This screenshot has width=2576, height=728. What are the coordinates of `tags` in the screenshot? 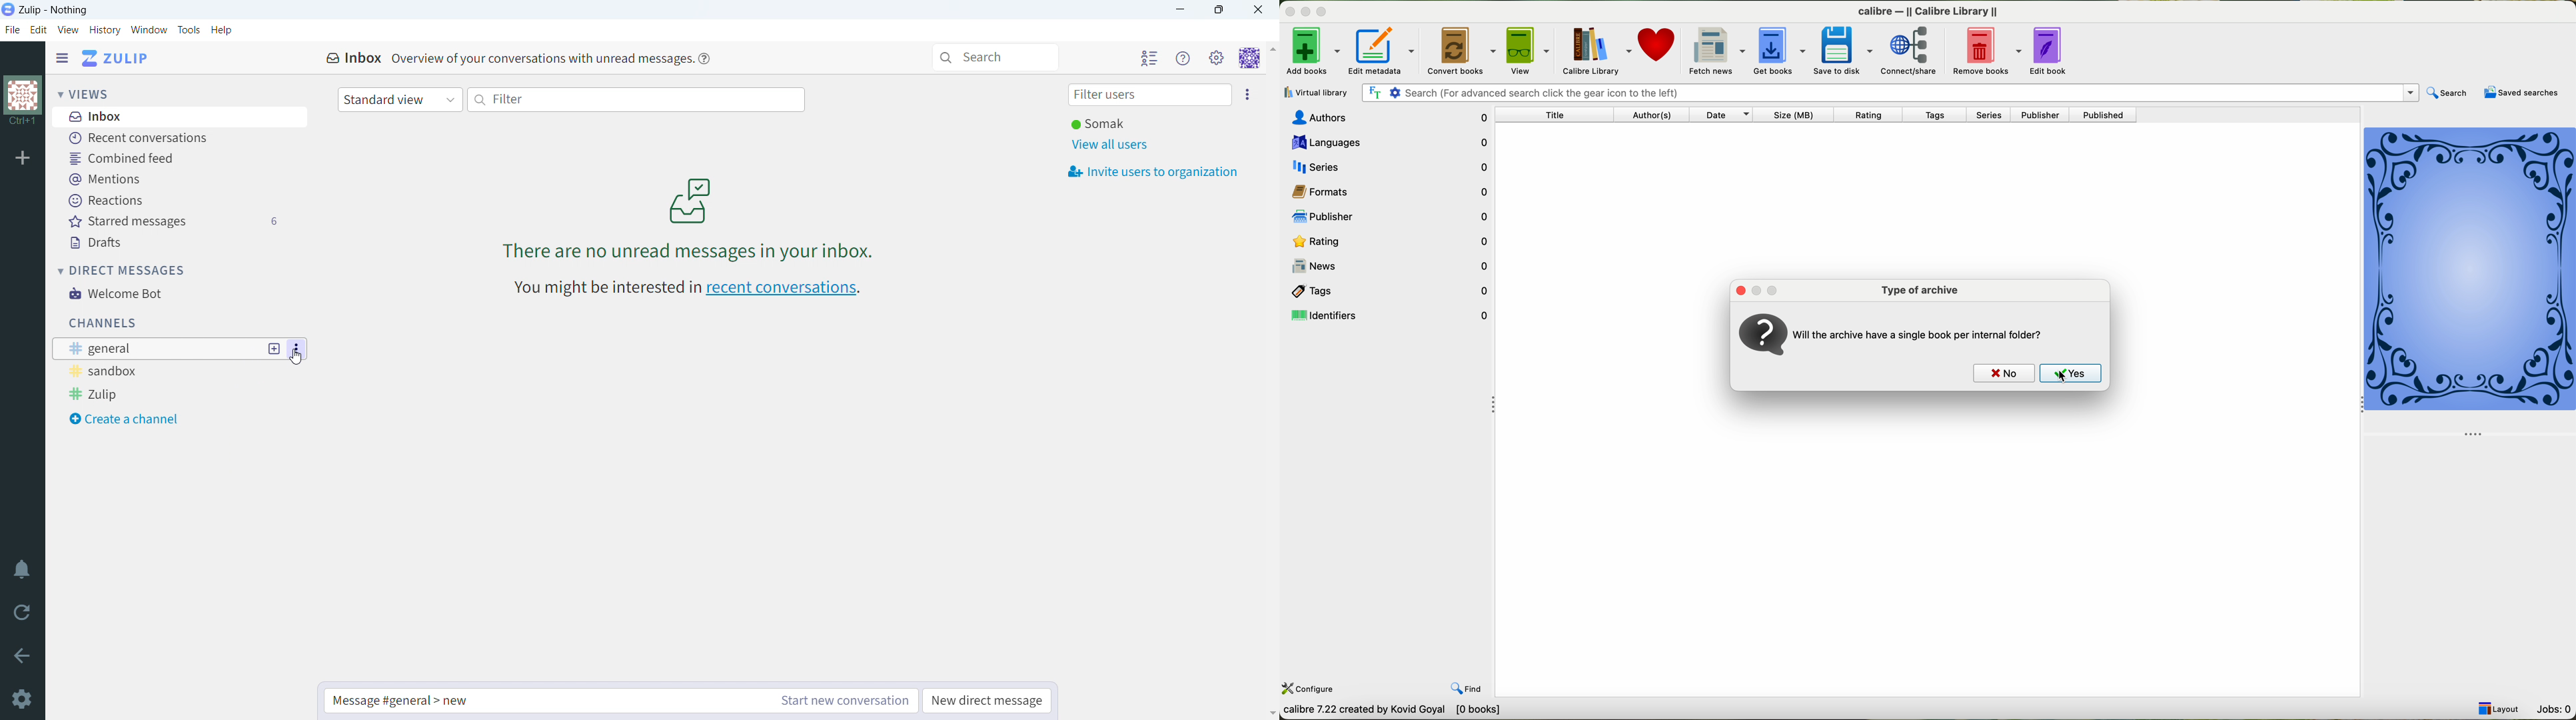 It's located at (1388, 291).